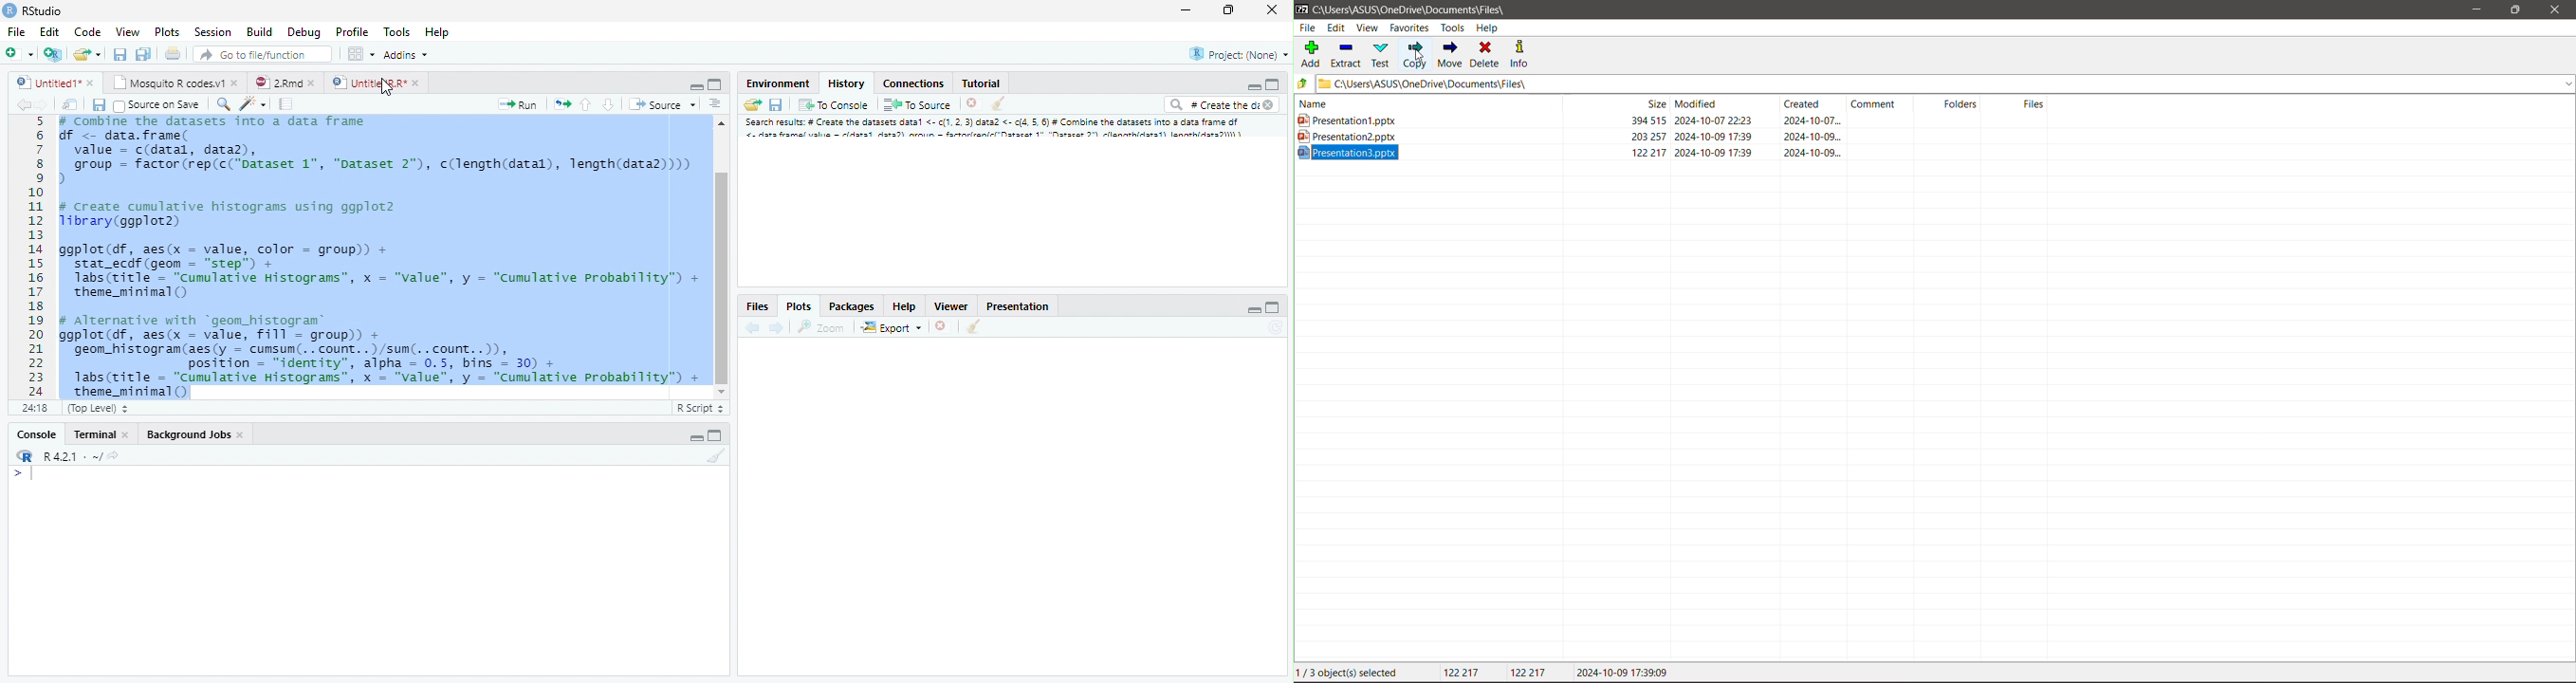  I want to click on Pages, so click(562, 106).